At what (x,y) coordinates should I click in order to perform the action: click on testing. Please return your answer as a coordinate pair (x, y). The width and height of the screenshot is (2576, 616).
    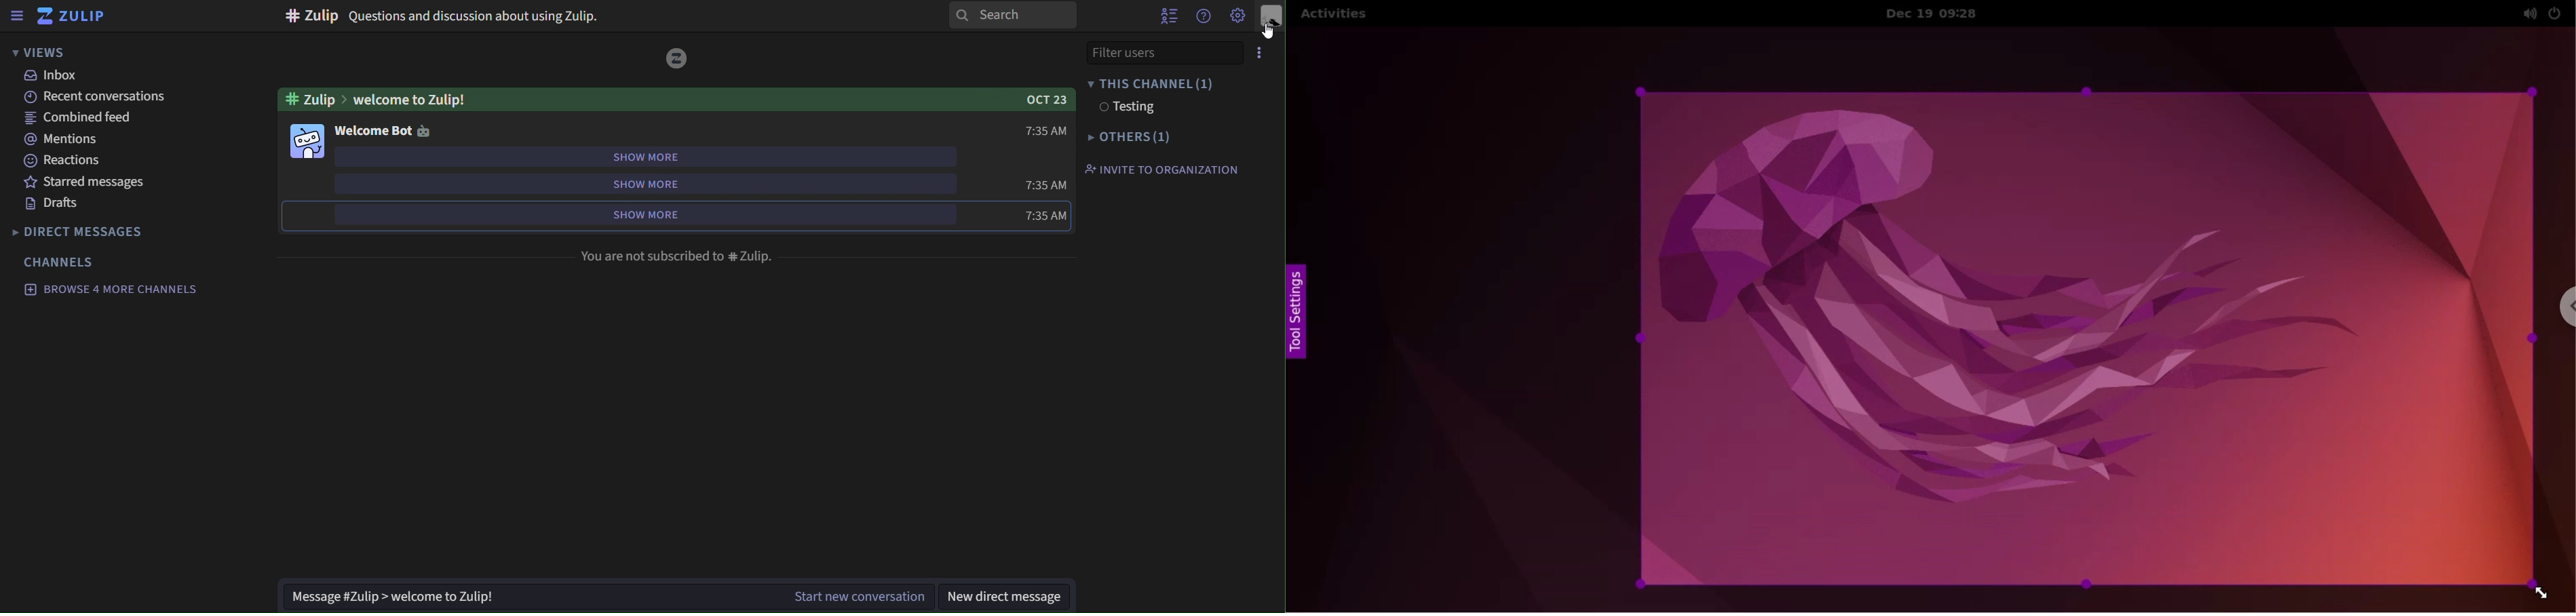
    Looking at the image, I should click on (1124, 108).